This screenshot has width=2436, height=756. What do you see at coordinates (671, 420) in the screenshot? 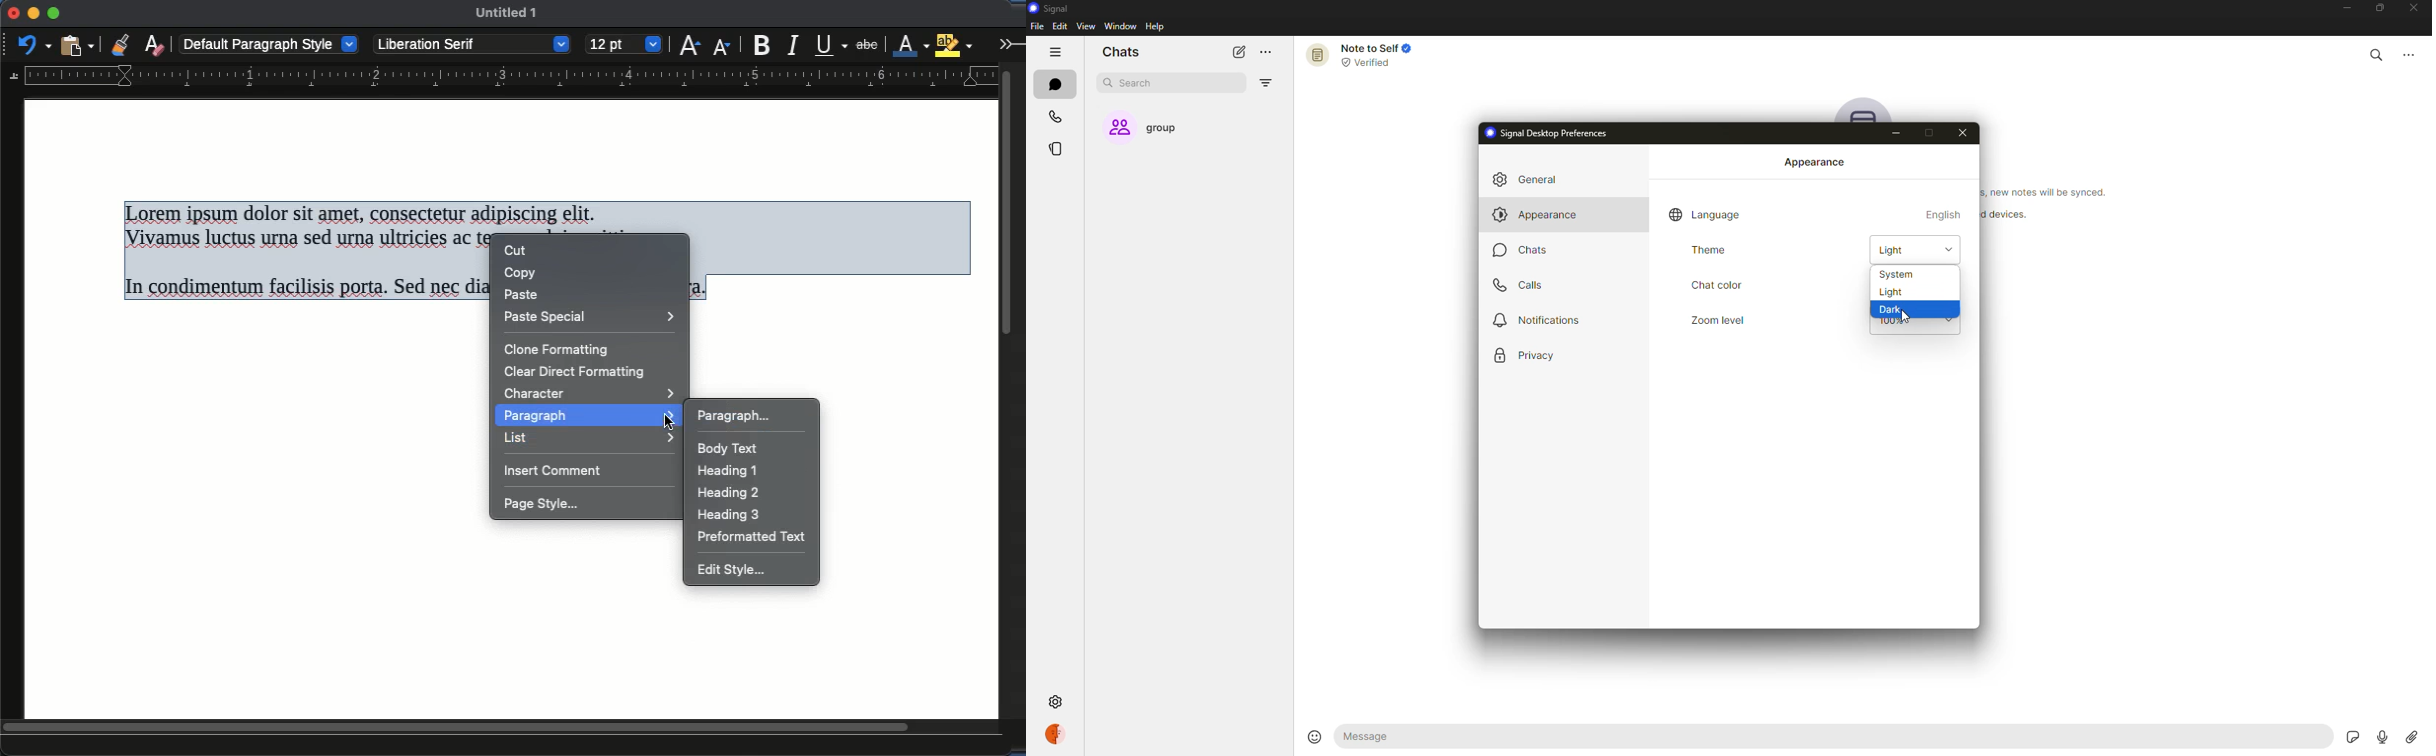
I see `cursor` at bounding box center [671, 420].